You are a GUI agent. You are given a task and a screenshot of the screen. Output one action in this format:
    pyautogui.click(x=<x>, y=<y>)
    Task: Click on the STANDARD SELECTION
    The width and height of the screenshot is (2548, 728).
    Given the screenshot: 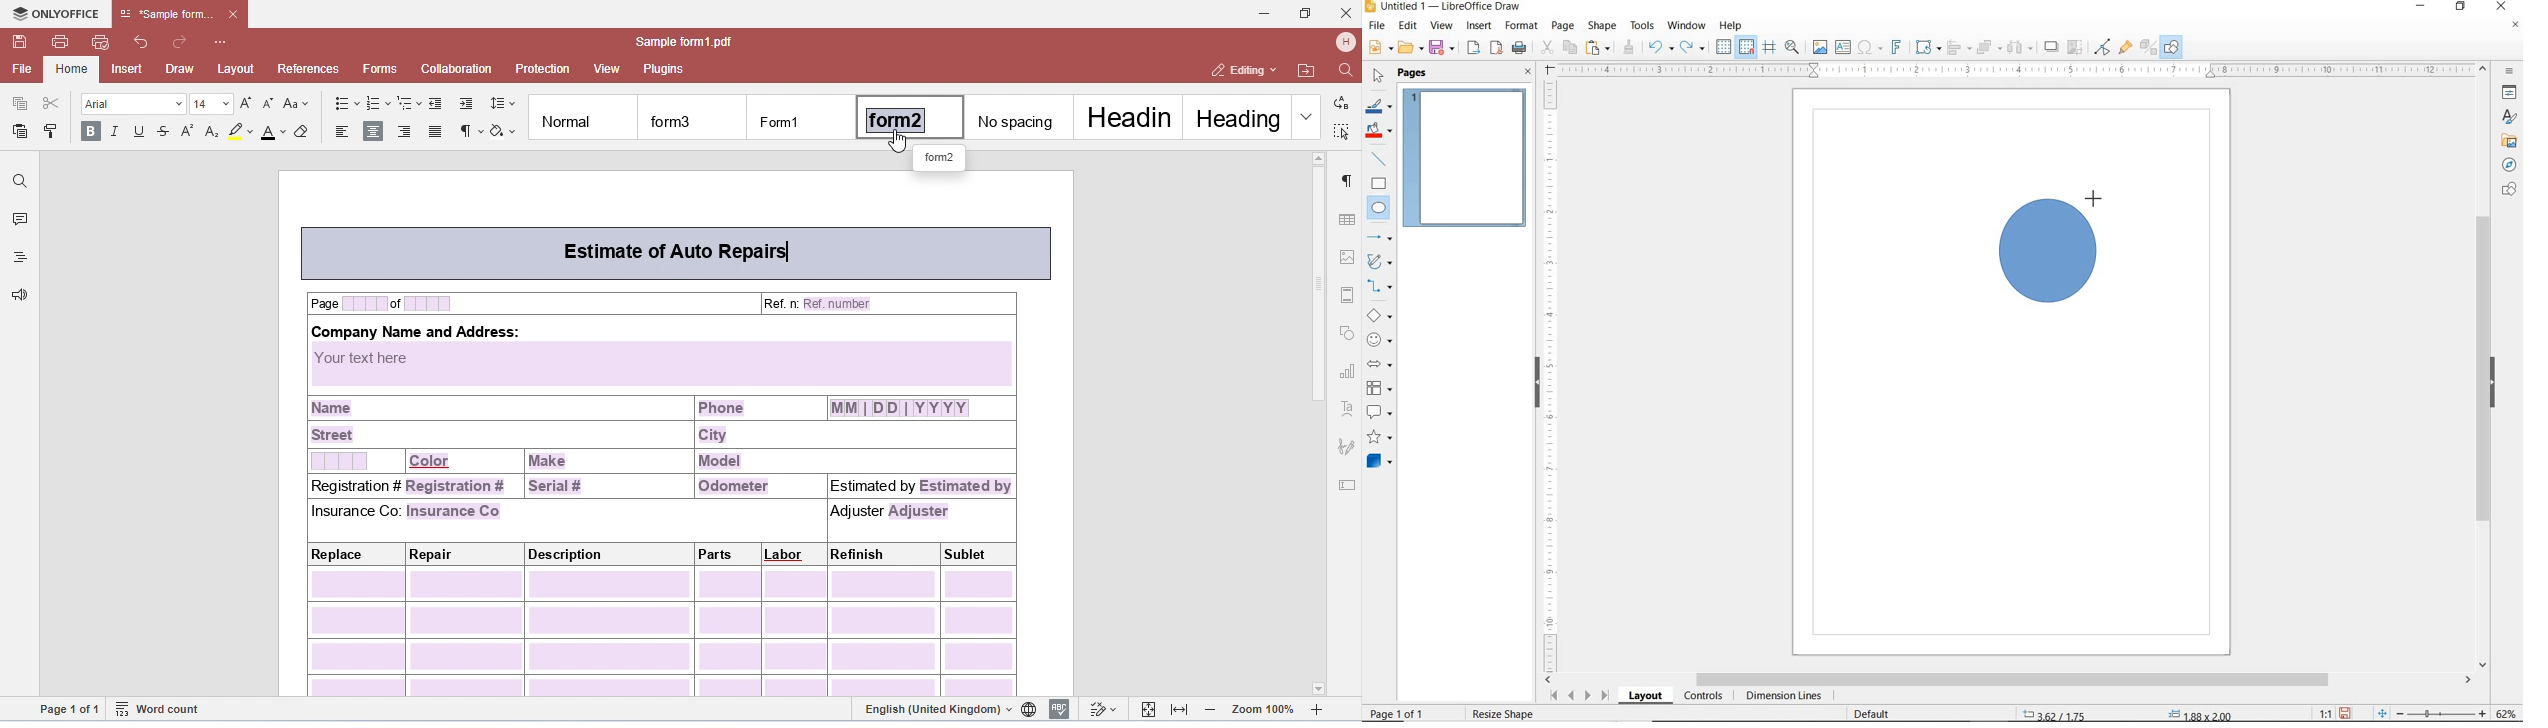 What is the action you would take?
    pyautogui.click(x=2128, y=710)
    